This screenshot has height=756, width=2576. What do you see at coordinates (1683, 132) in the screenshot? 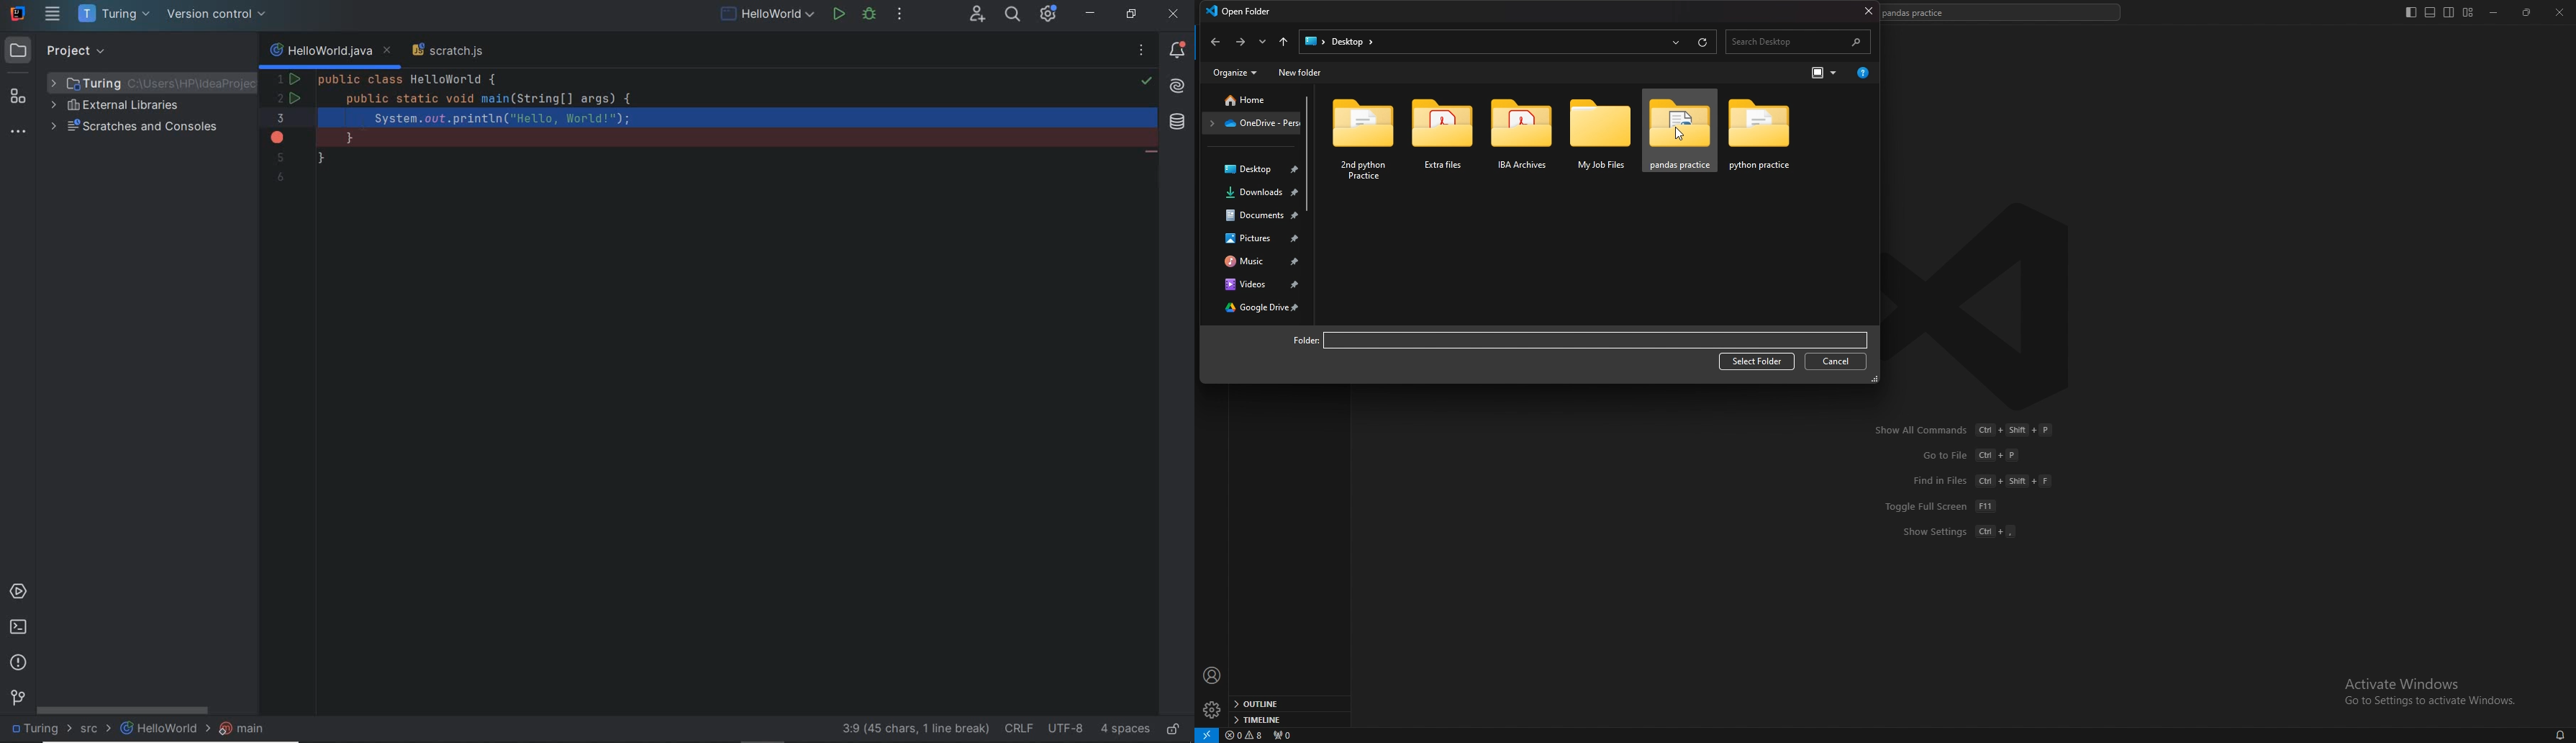
I see `pandas practice` at bounding box center [1683, 132].